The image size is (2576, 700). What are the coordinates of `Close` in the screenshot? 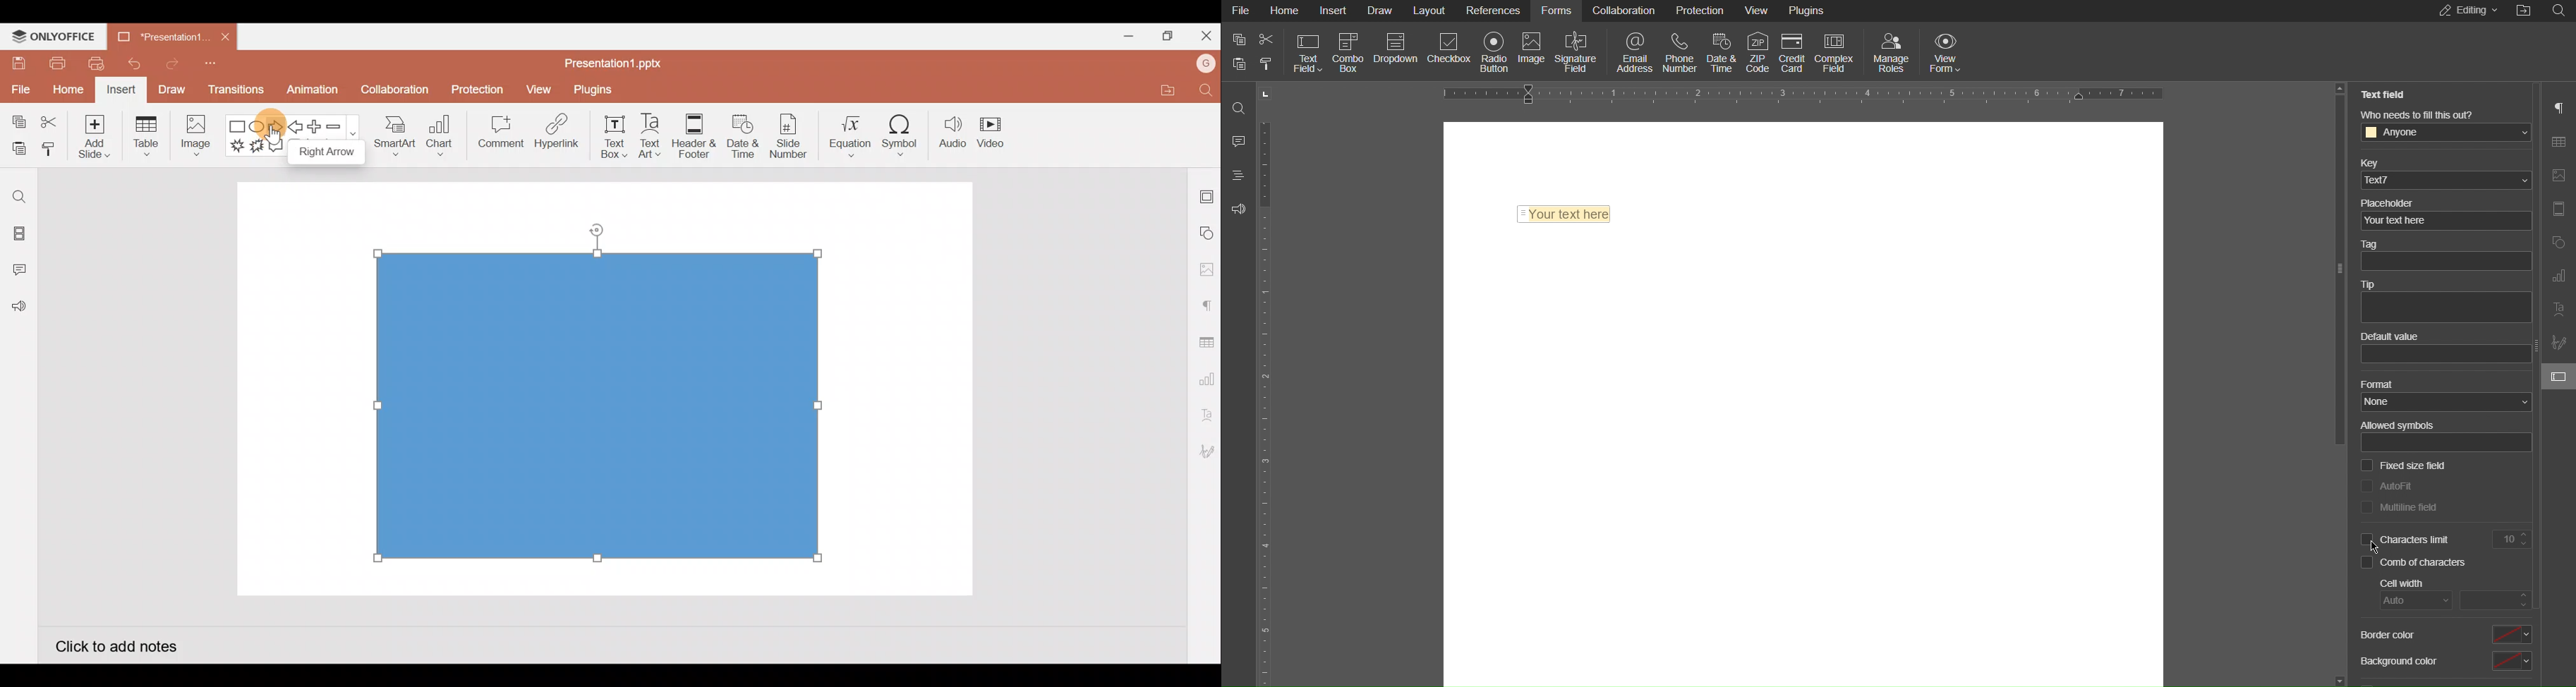 It's located at (1204, 33).